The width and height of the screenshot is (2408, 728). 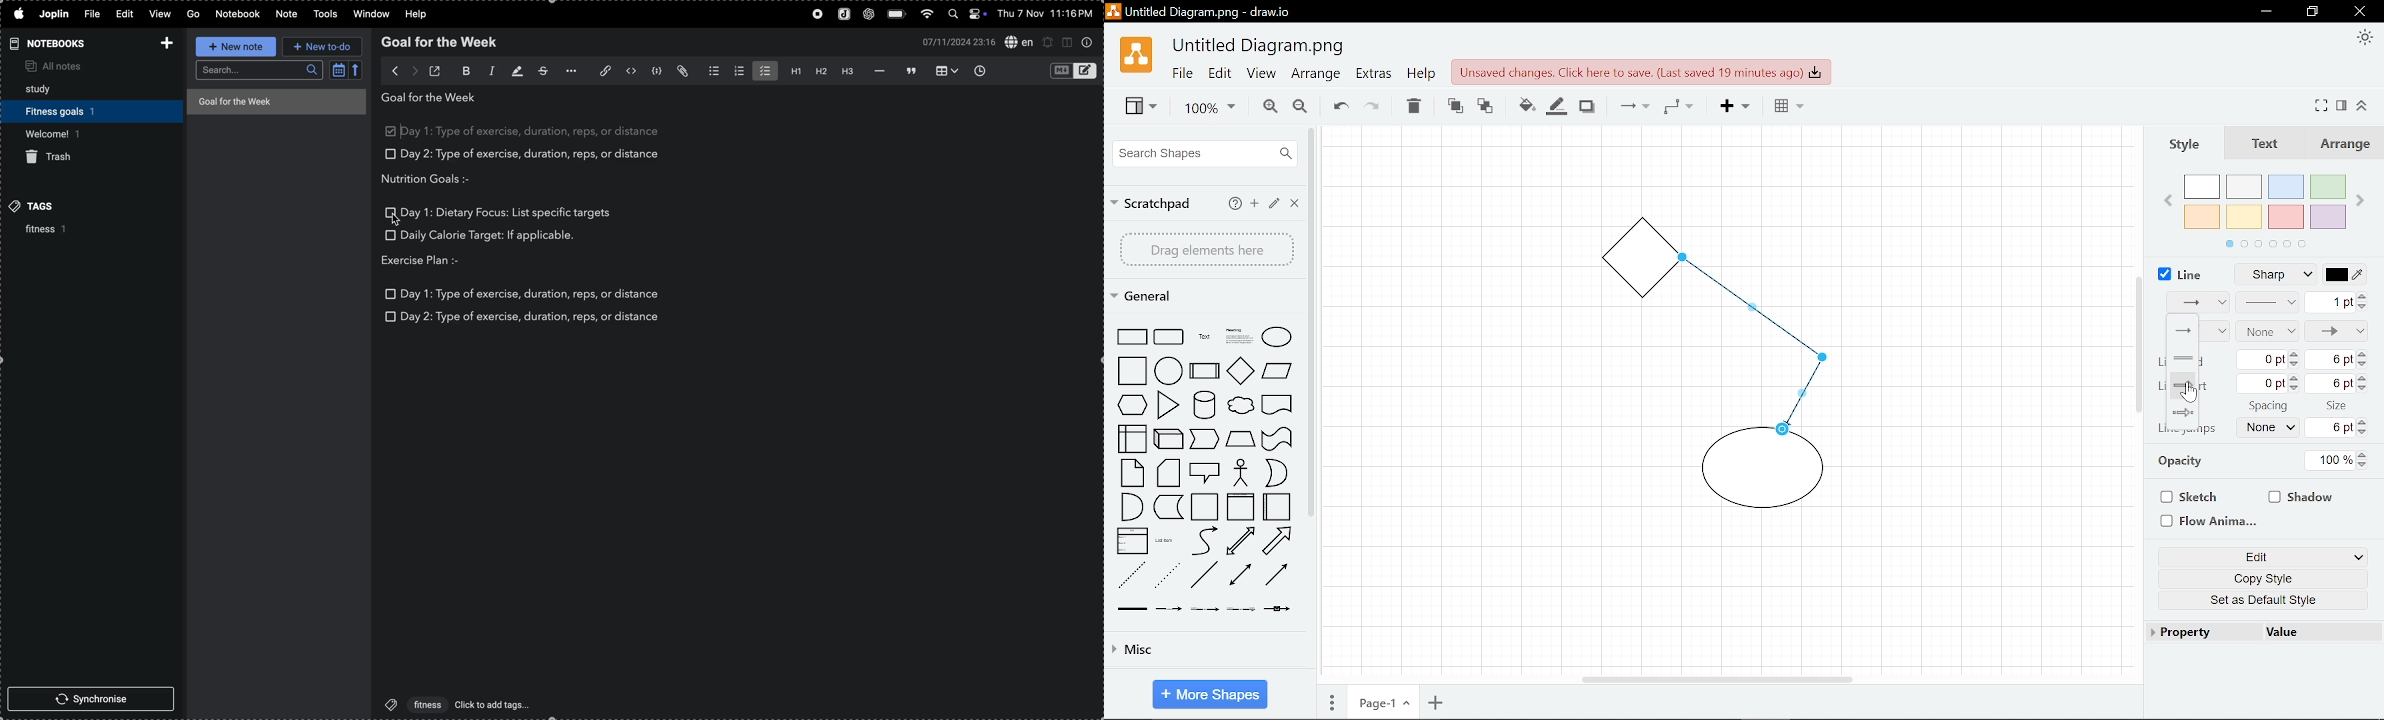 I want to click on check list, so click(x=764, y=70).